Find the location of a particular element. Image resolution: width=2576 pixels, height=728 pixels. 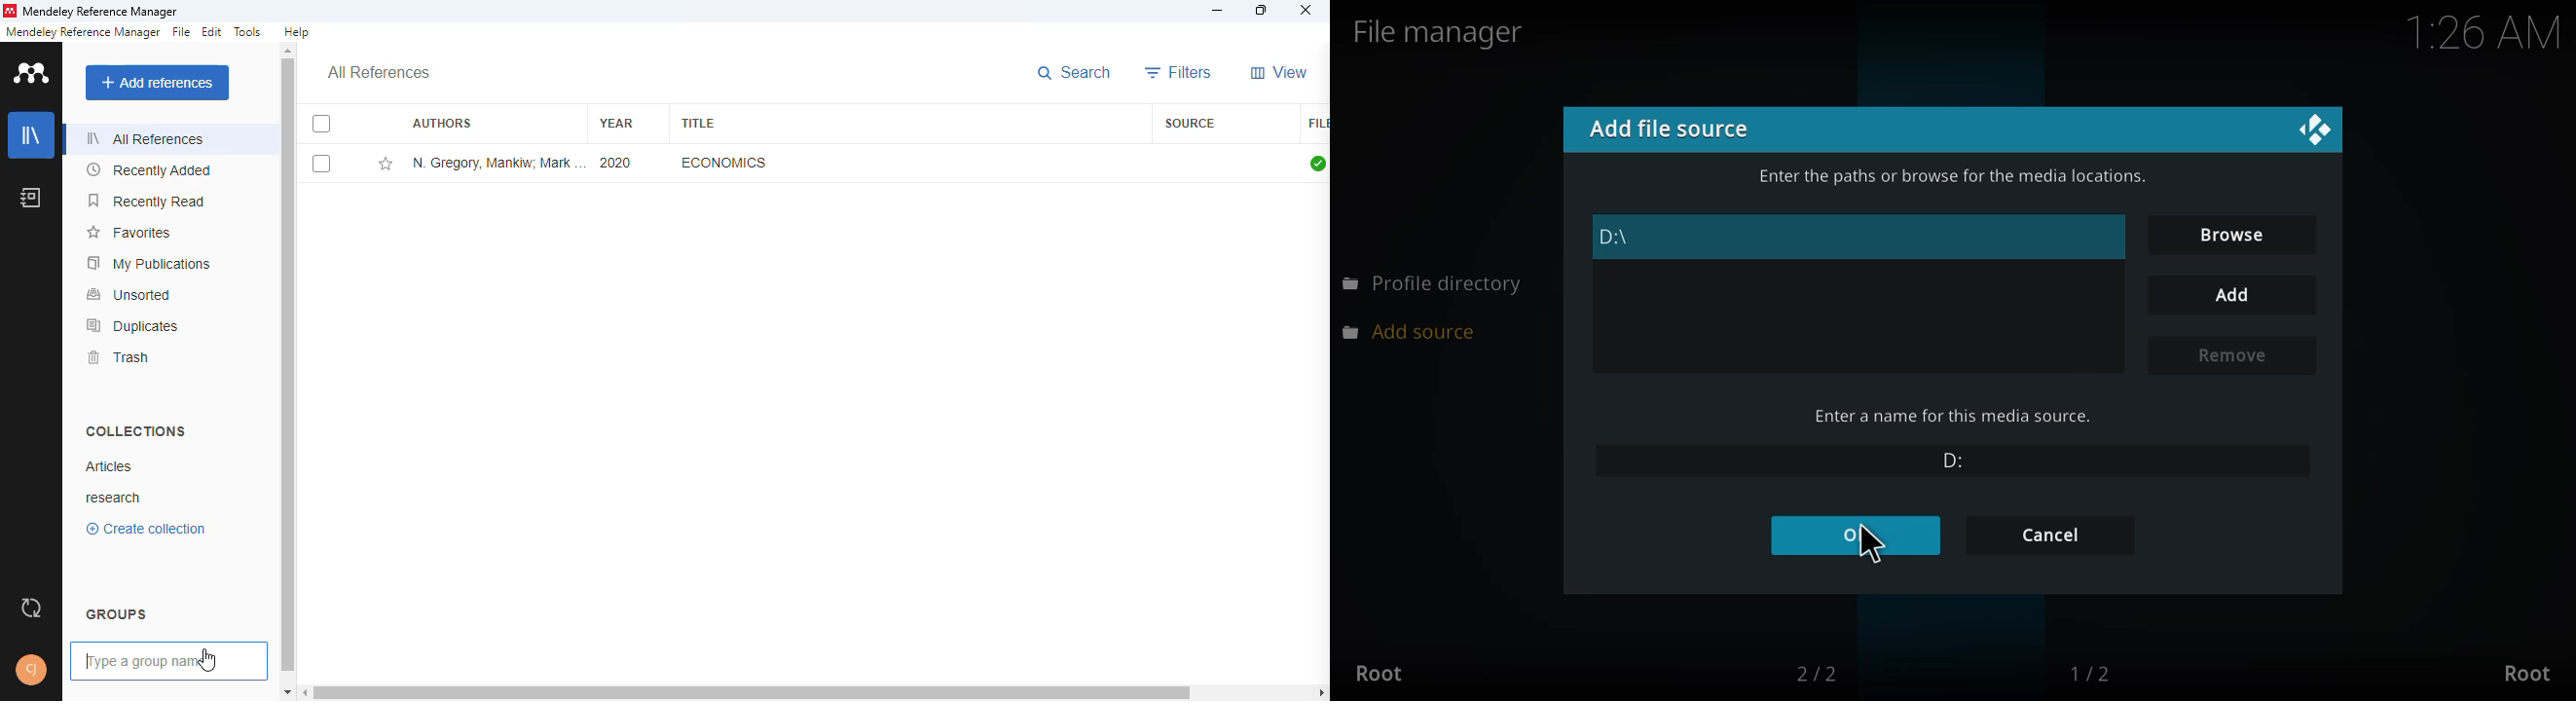

economics is located at coordinates (724, 162).